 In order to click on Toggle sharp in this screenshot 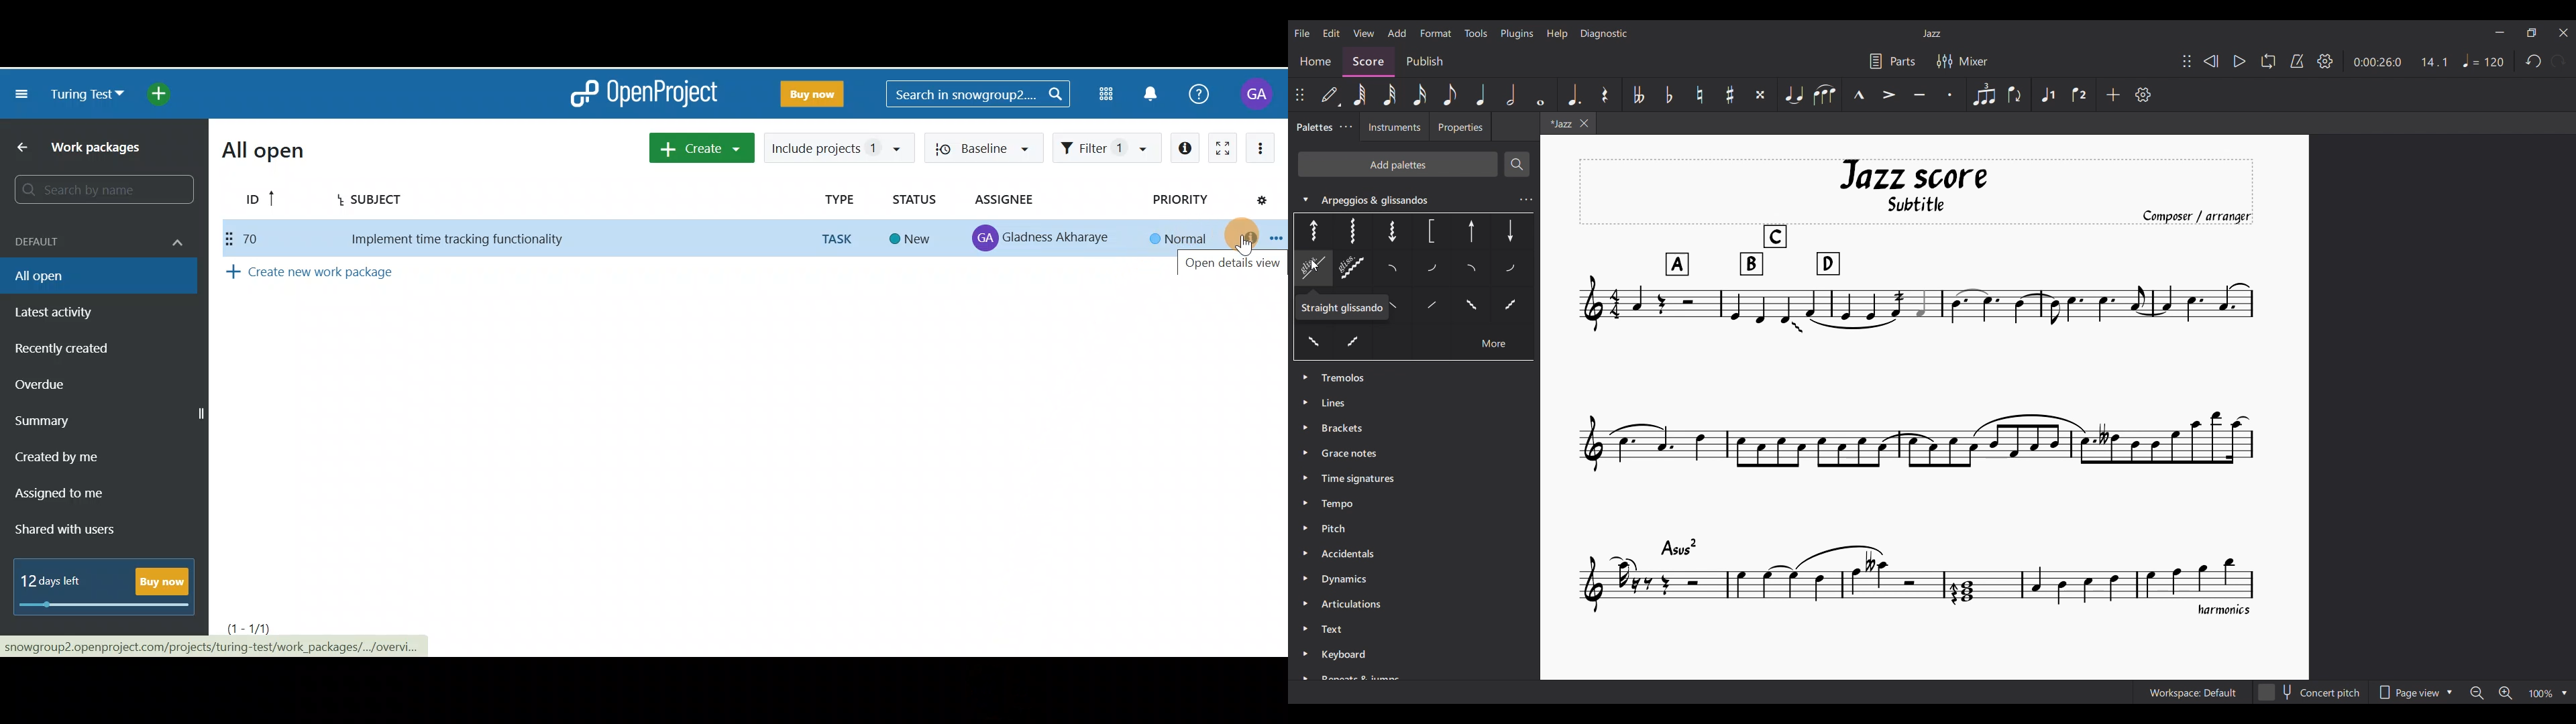, I will do `click(1730, 95)`.